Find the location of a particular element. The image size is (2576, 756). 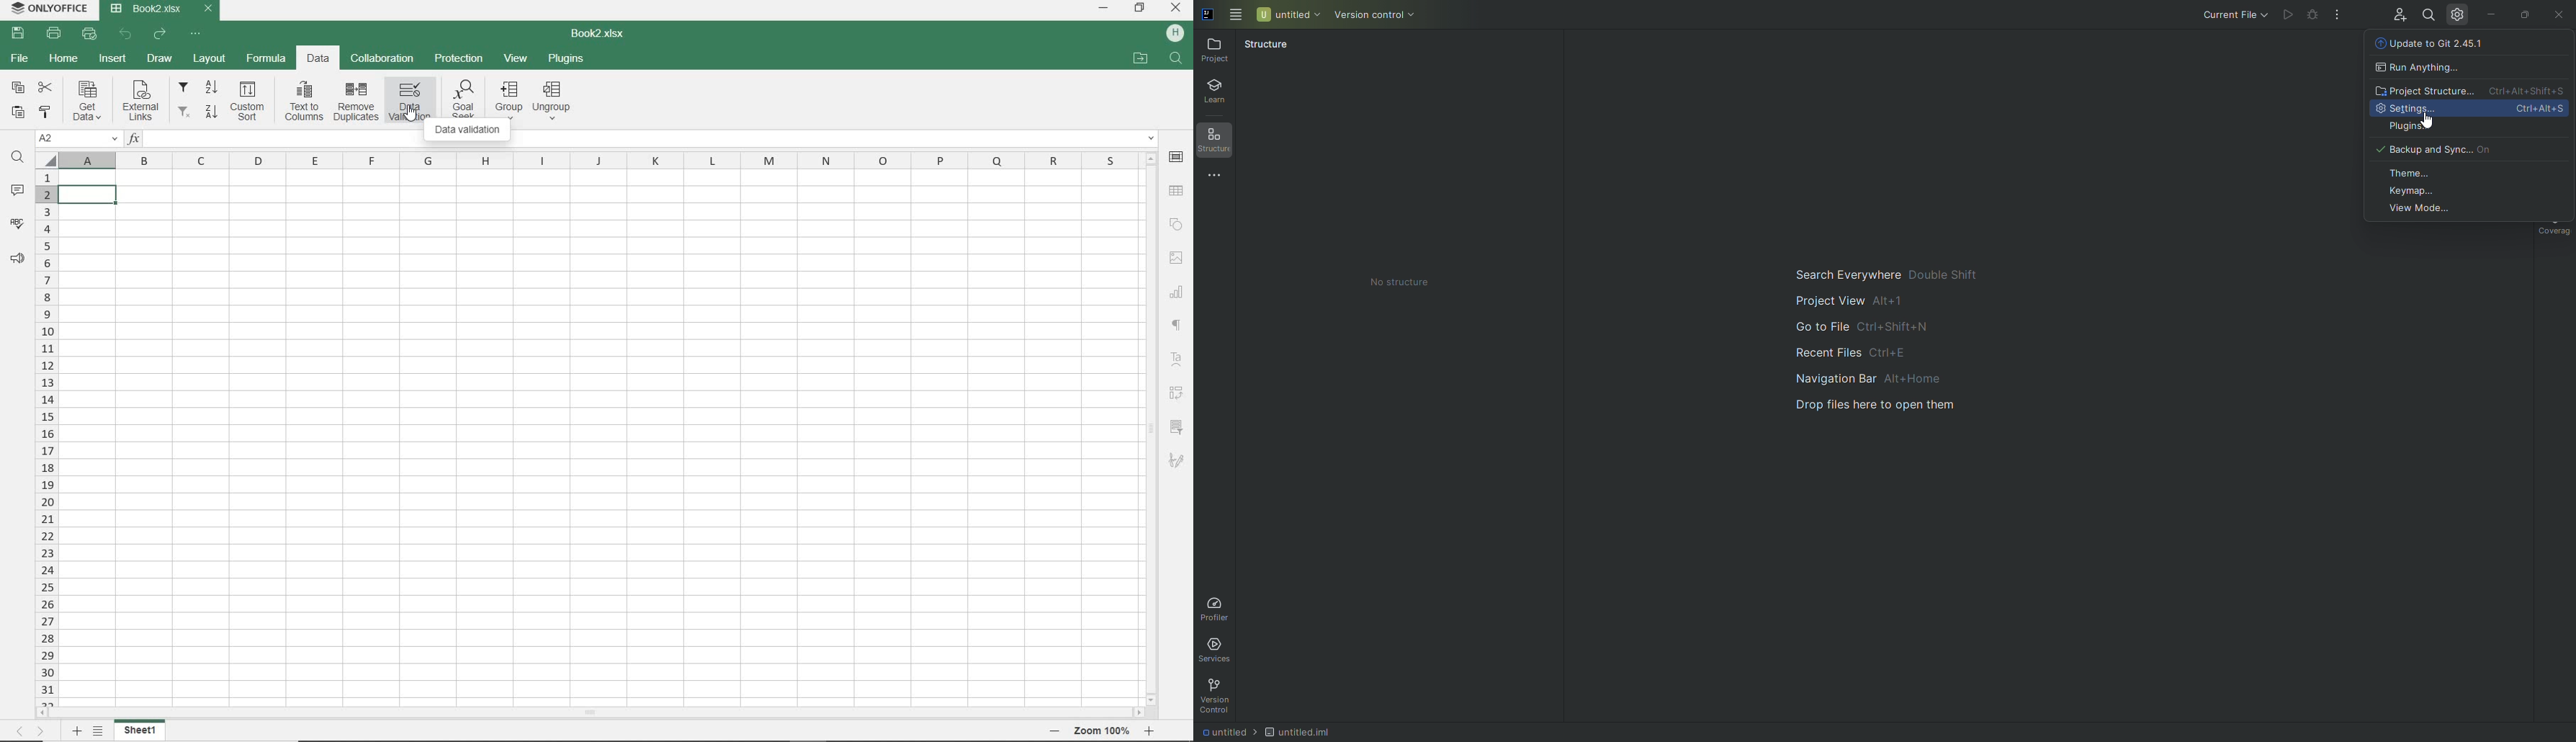

Learn is located at coordinates (1218, 92).